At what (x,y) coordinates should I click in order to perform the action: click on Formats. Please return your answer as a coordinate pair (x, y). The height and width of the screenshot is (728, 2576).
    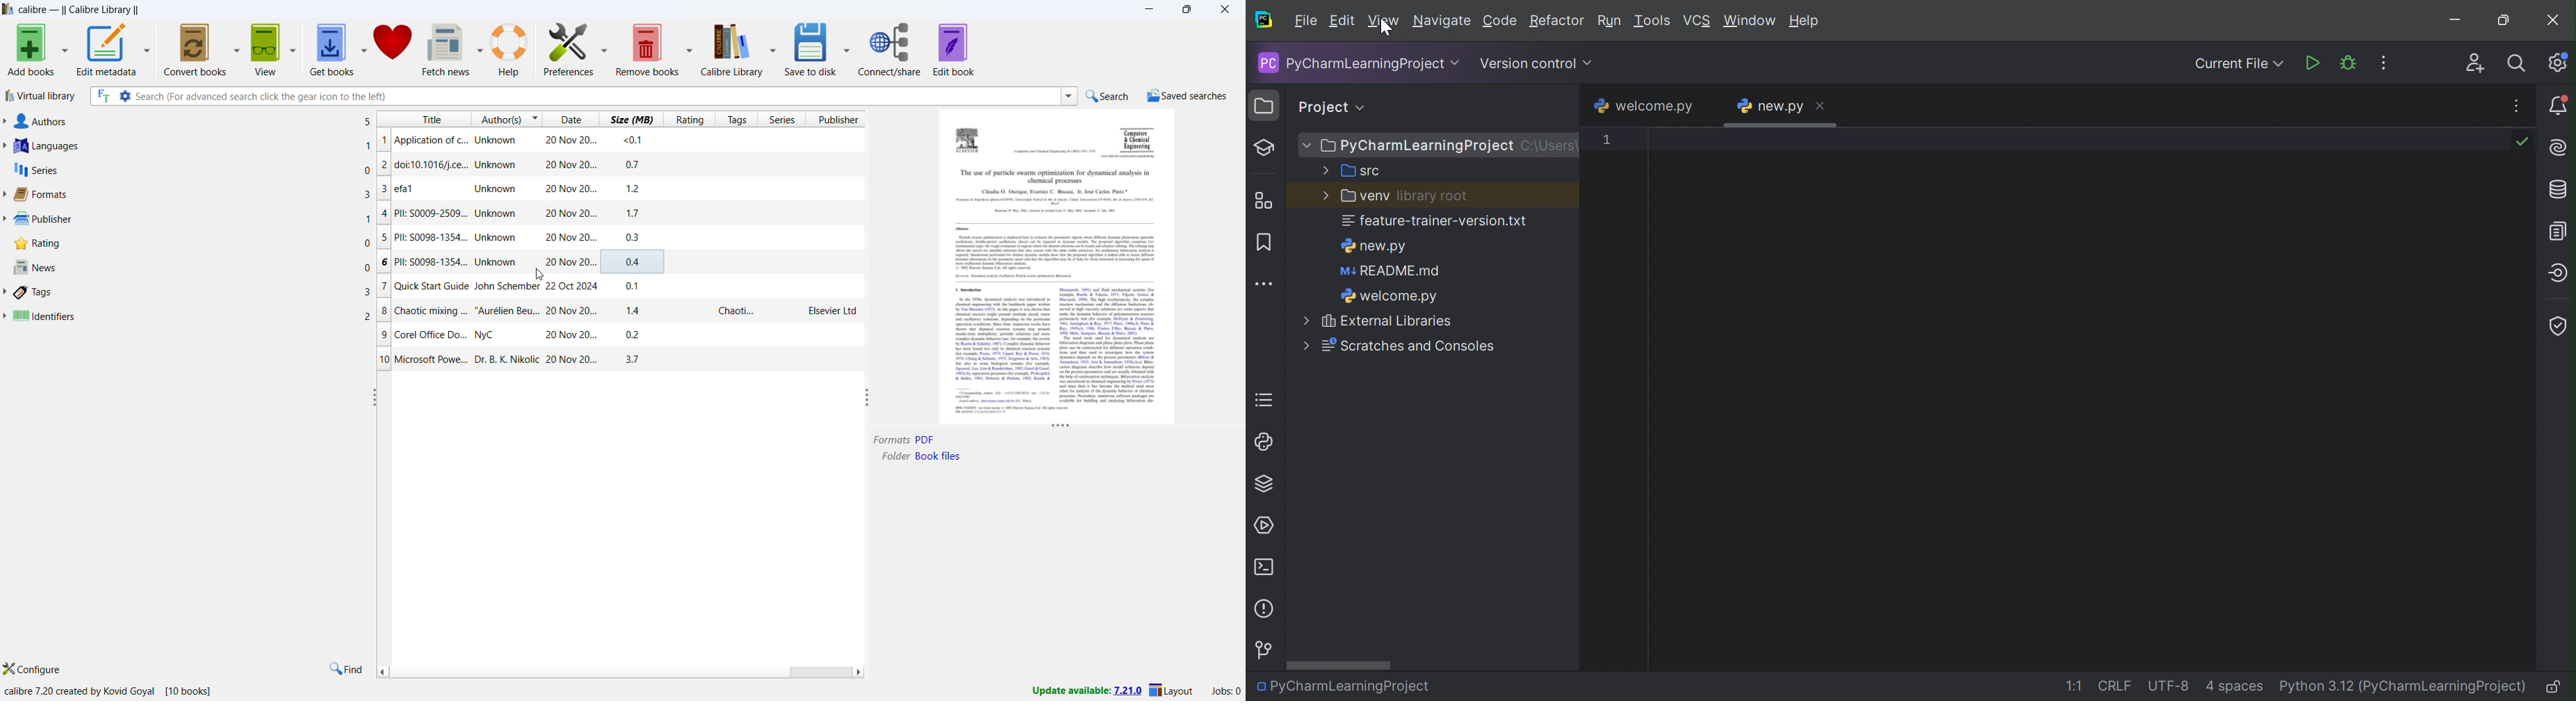
    Looking at the image, I should click on (891, 440).